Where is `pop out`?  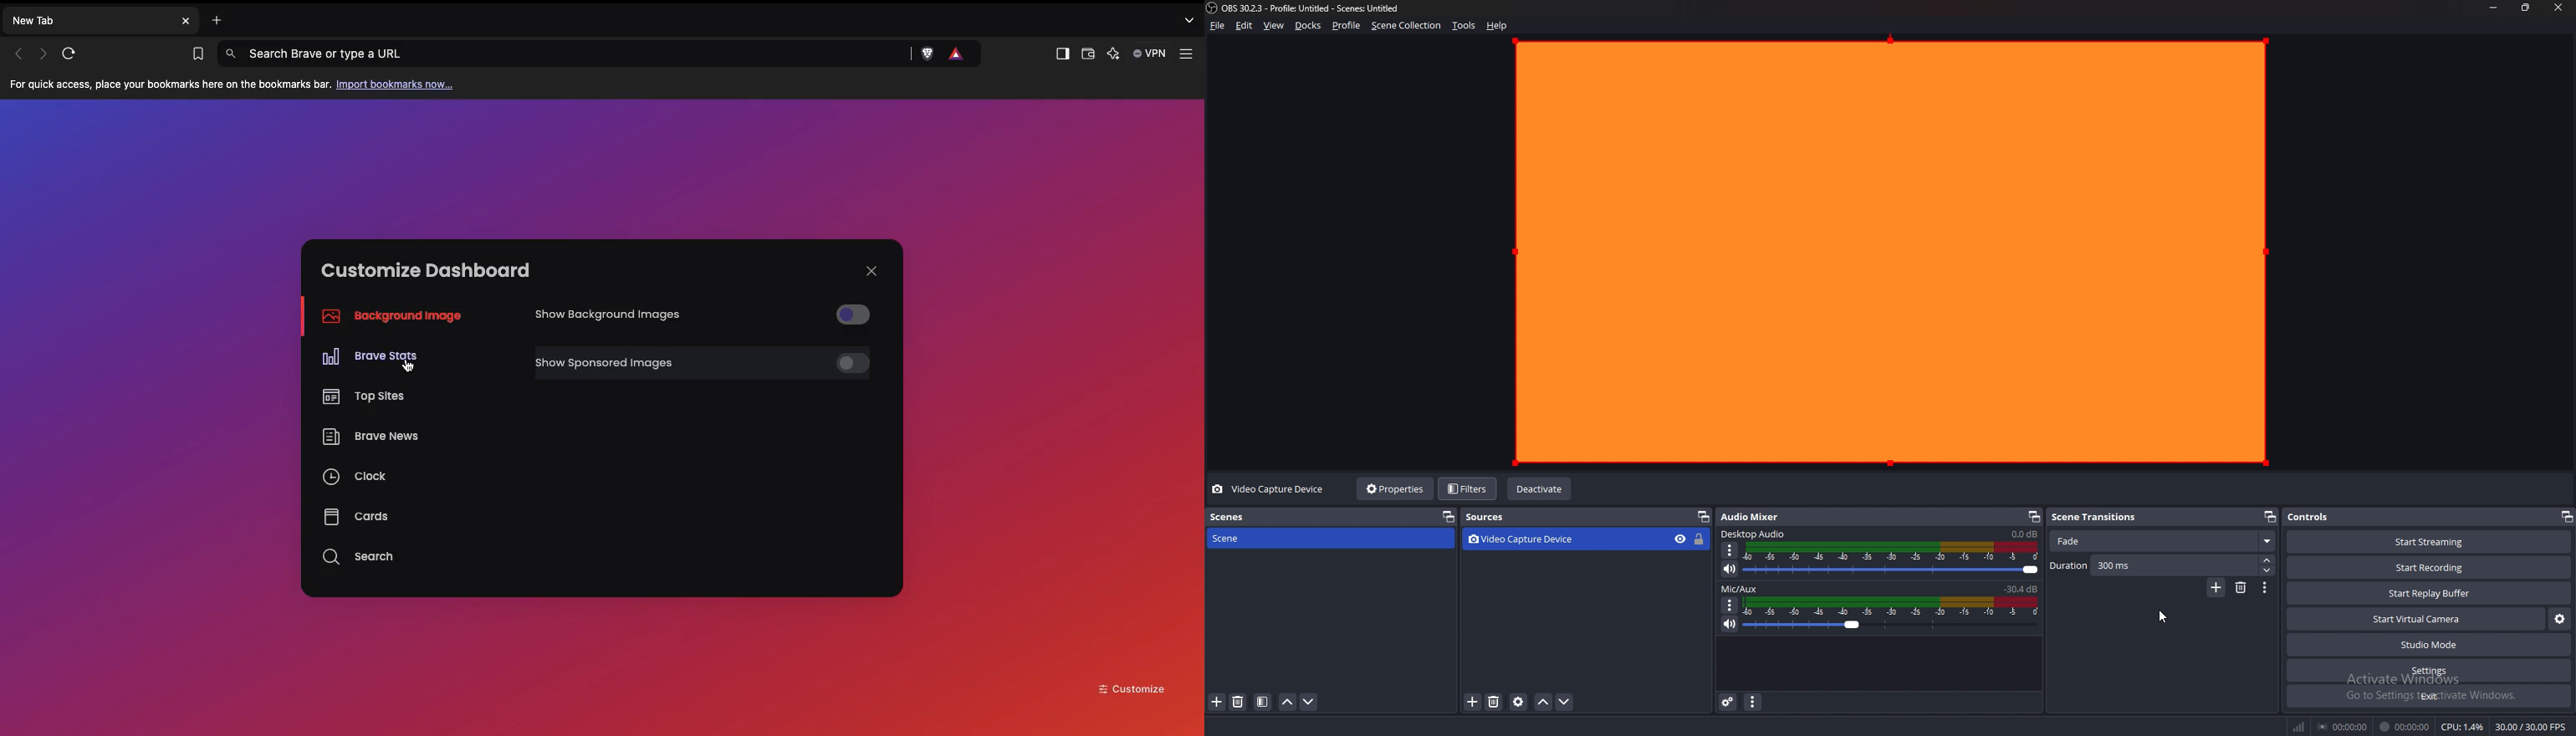 pop out is located at coordinates (2566, 517).